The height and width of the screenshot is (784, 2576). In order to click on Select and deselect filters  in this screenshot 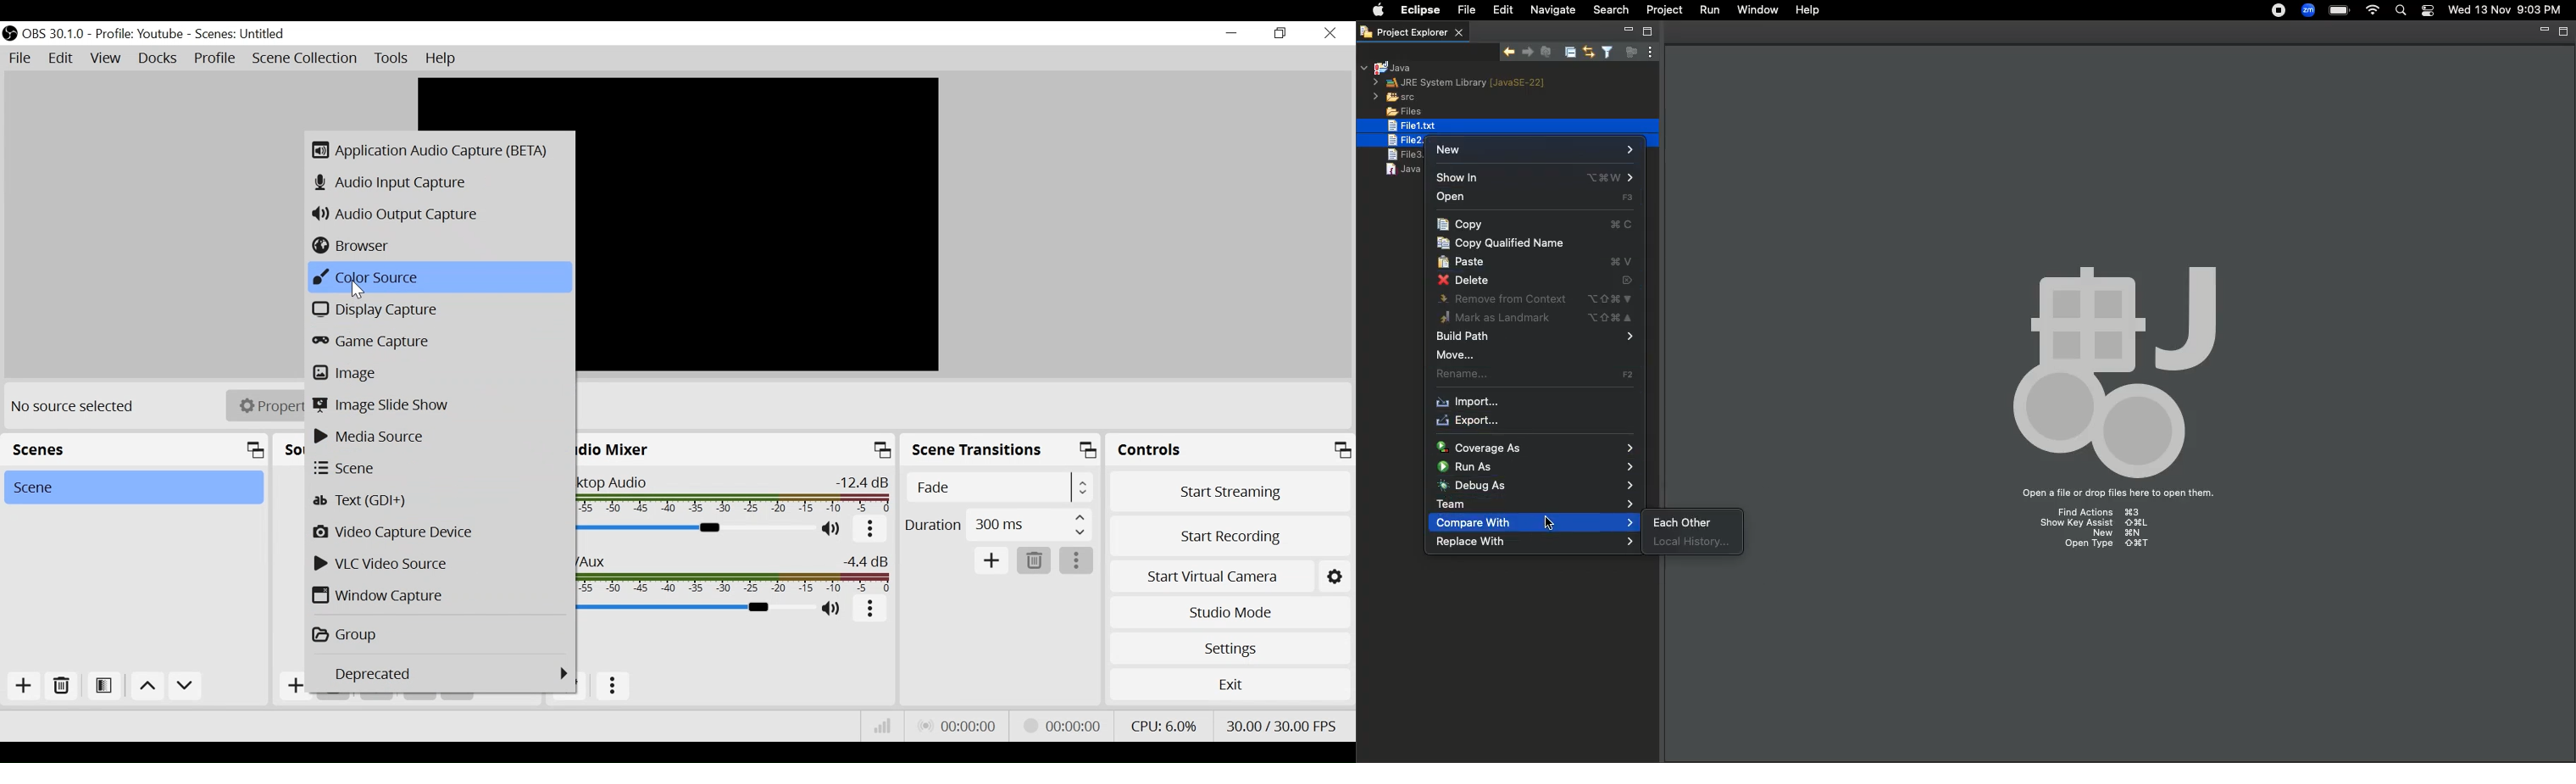, I will do `click(1606, 53)`.